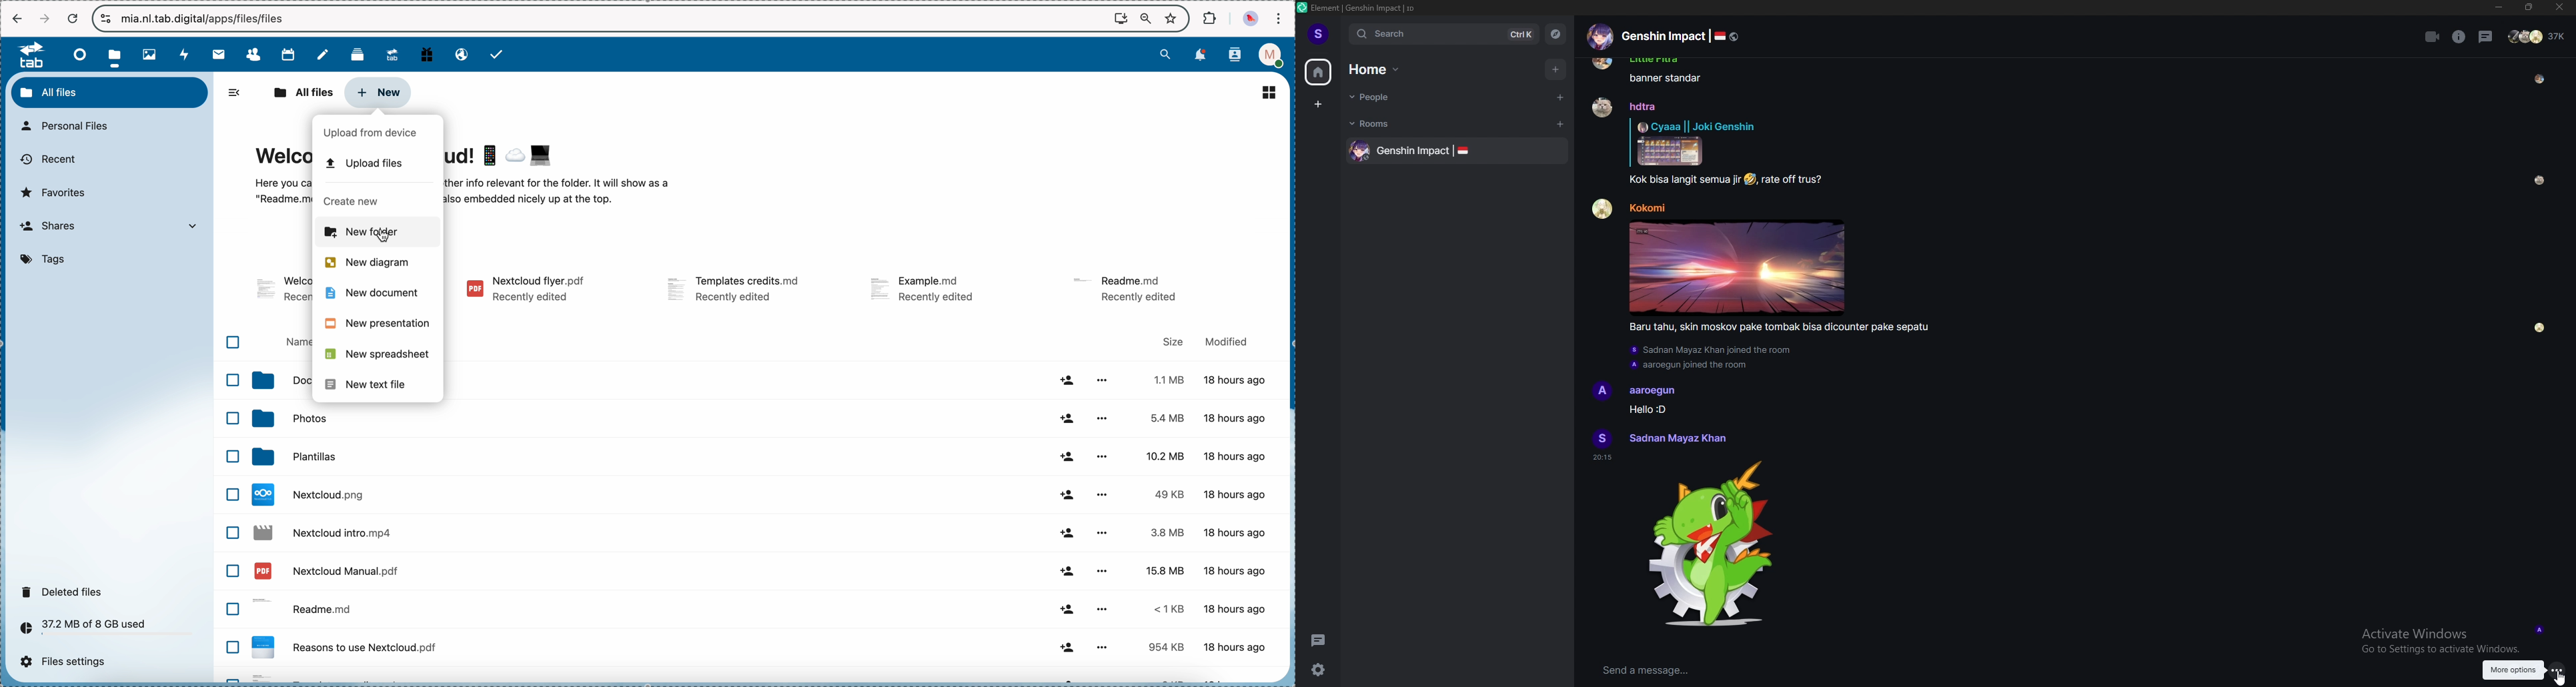  I want to click on Kokomi, so click(1647, 207).